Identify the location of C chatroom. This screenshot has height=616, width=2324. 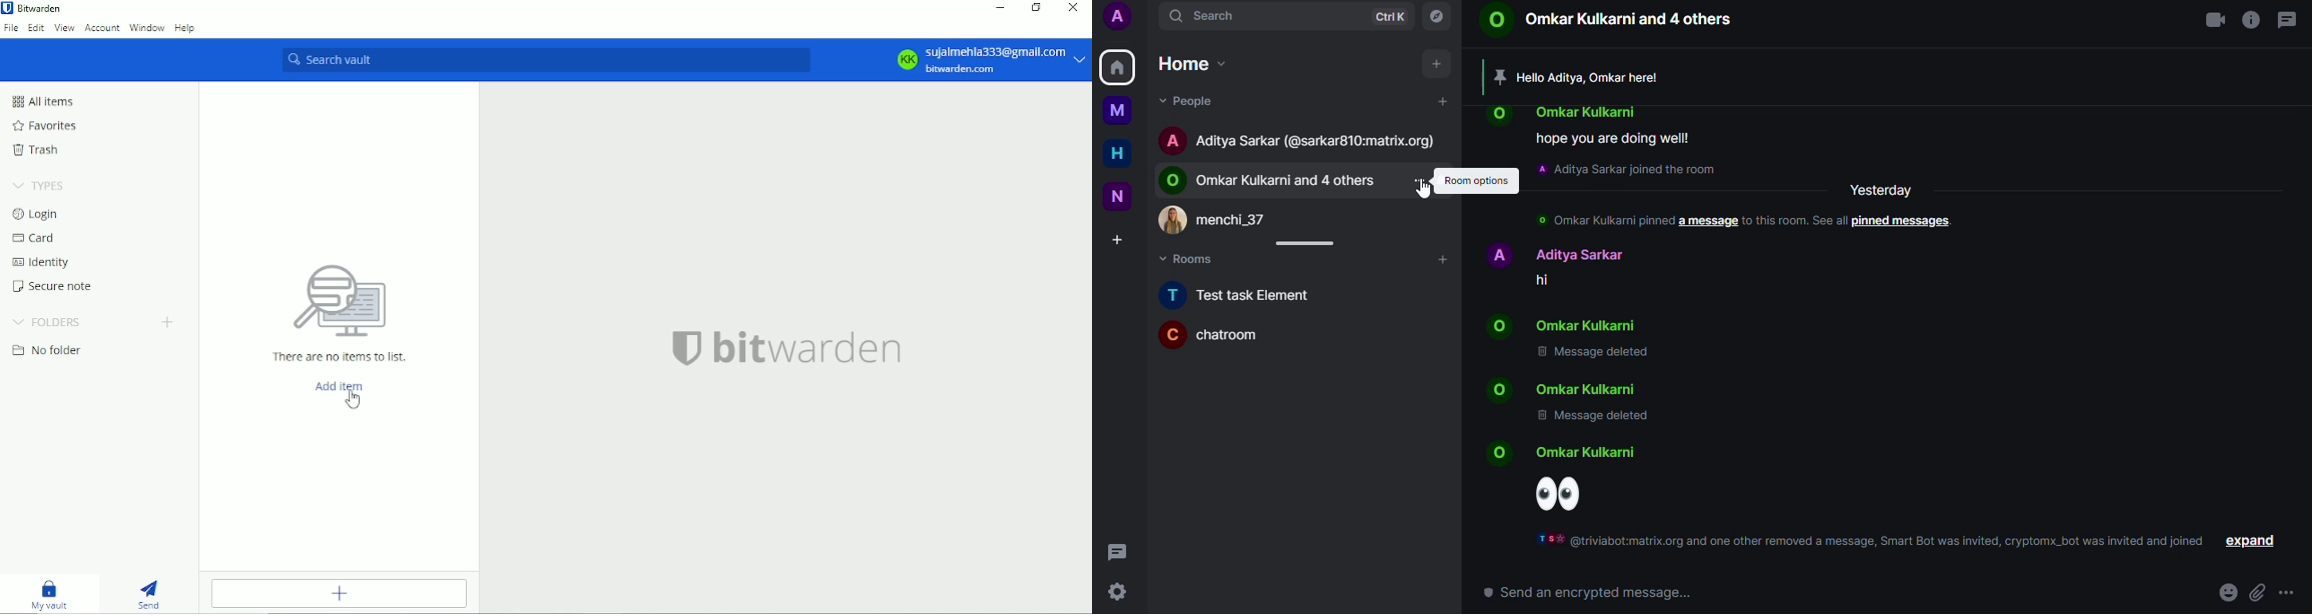
(1228, 336).